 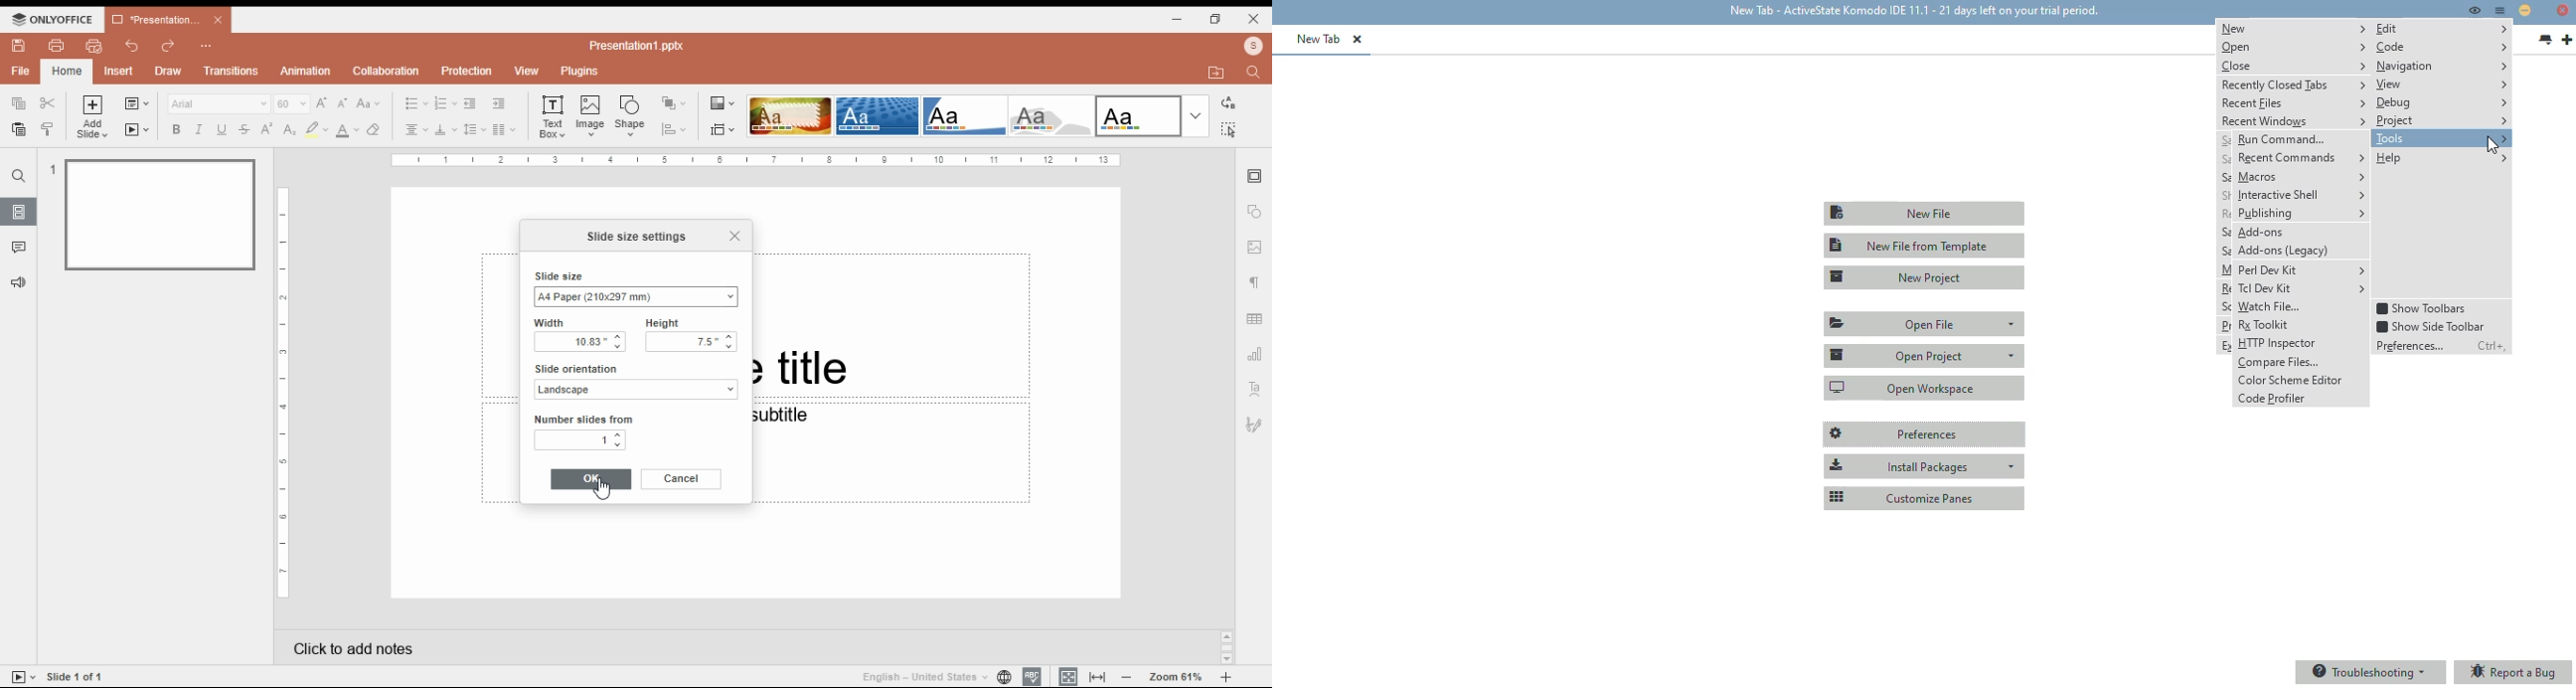 What do you see at coordinates (350, 644) in the screenshot?
I see `click add notes` at bounding box center [350, 644].